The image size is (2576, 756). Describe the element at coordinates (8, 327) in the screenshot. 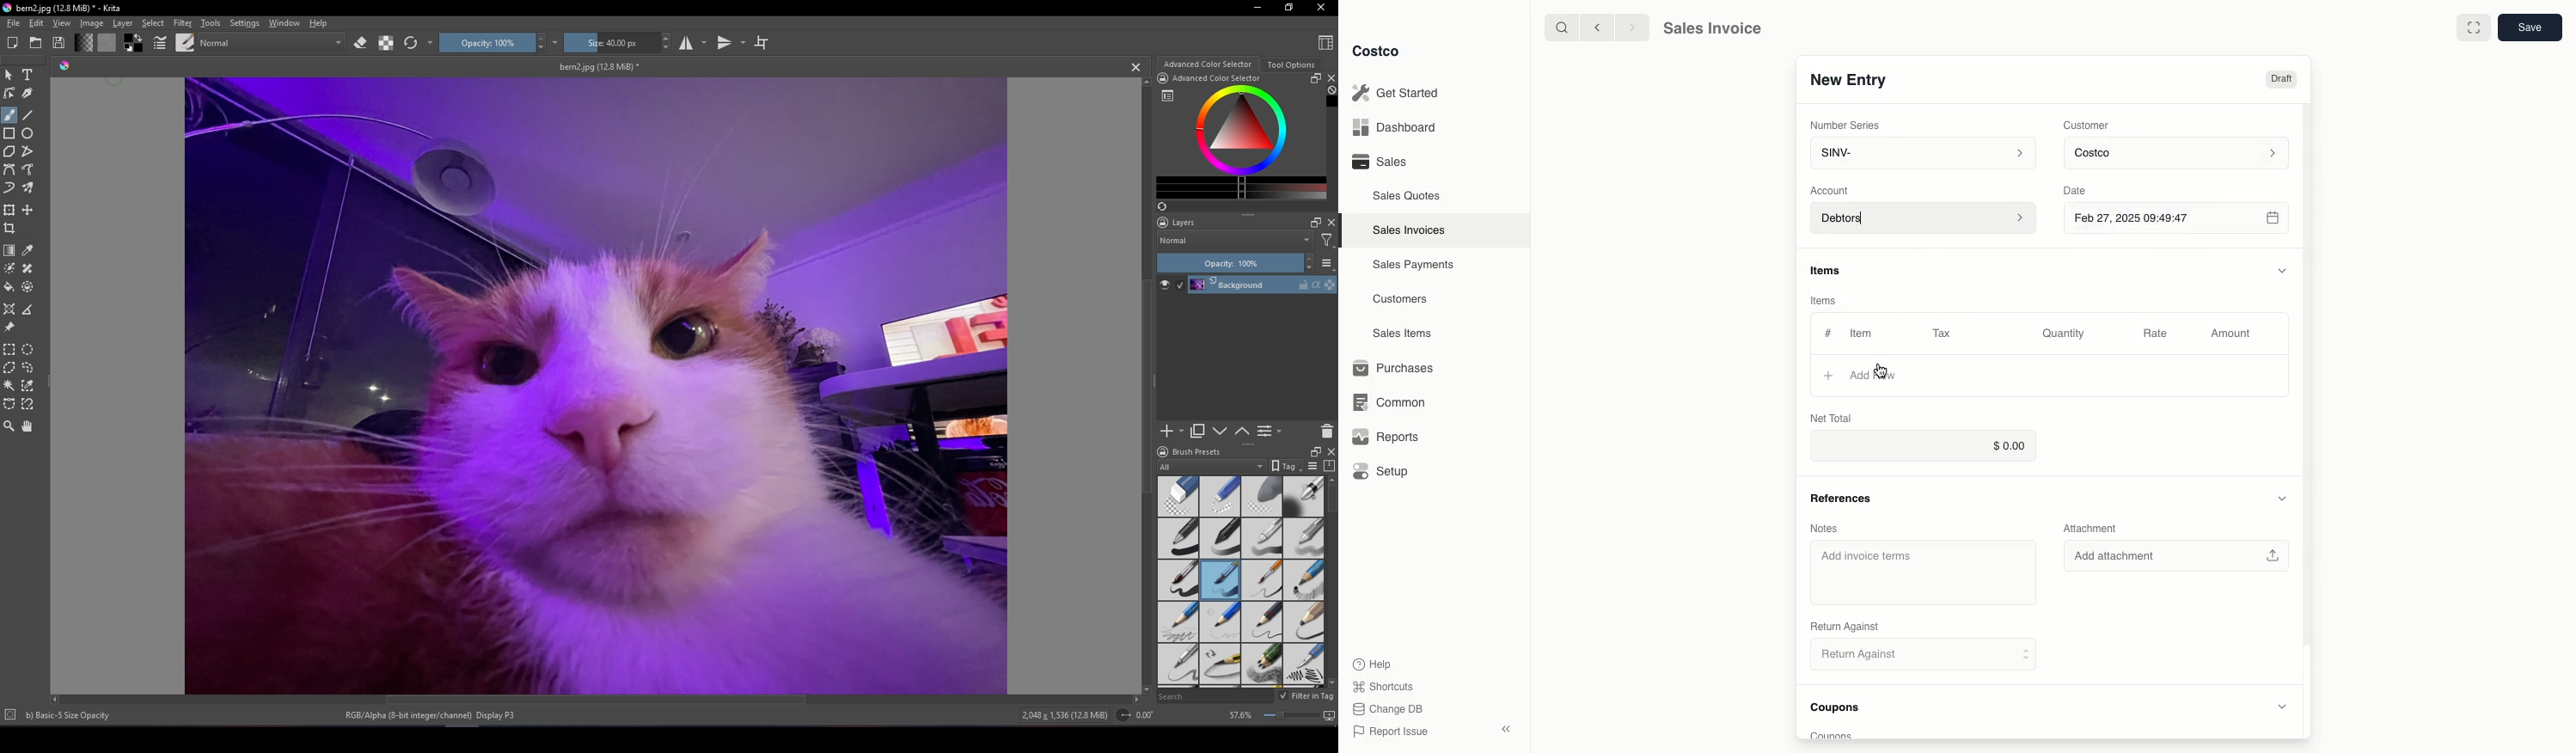

I see `Reference images tool` at that location.